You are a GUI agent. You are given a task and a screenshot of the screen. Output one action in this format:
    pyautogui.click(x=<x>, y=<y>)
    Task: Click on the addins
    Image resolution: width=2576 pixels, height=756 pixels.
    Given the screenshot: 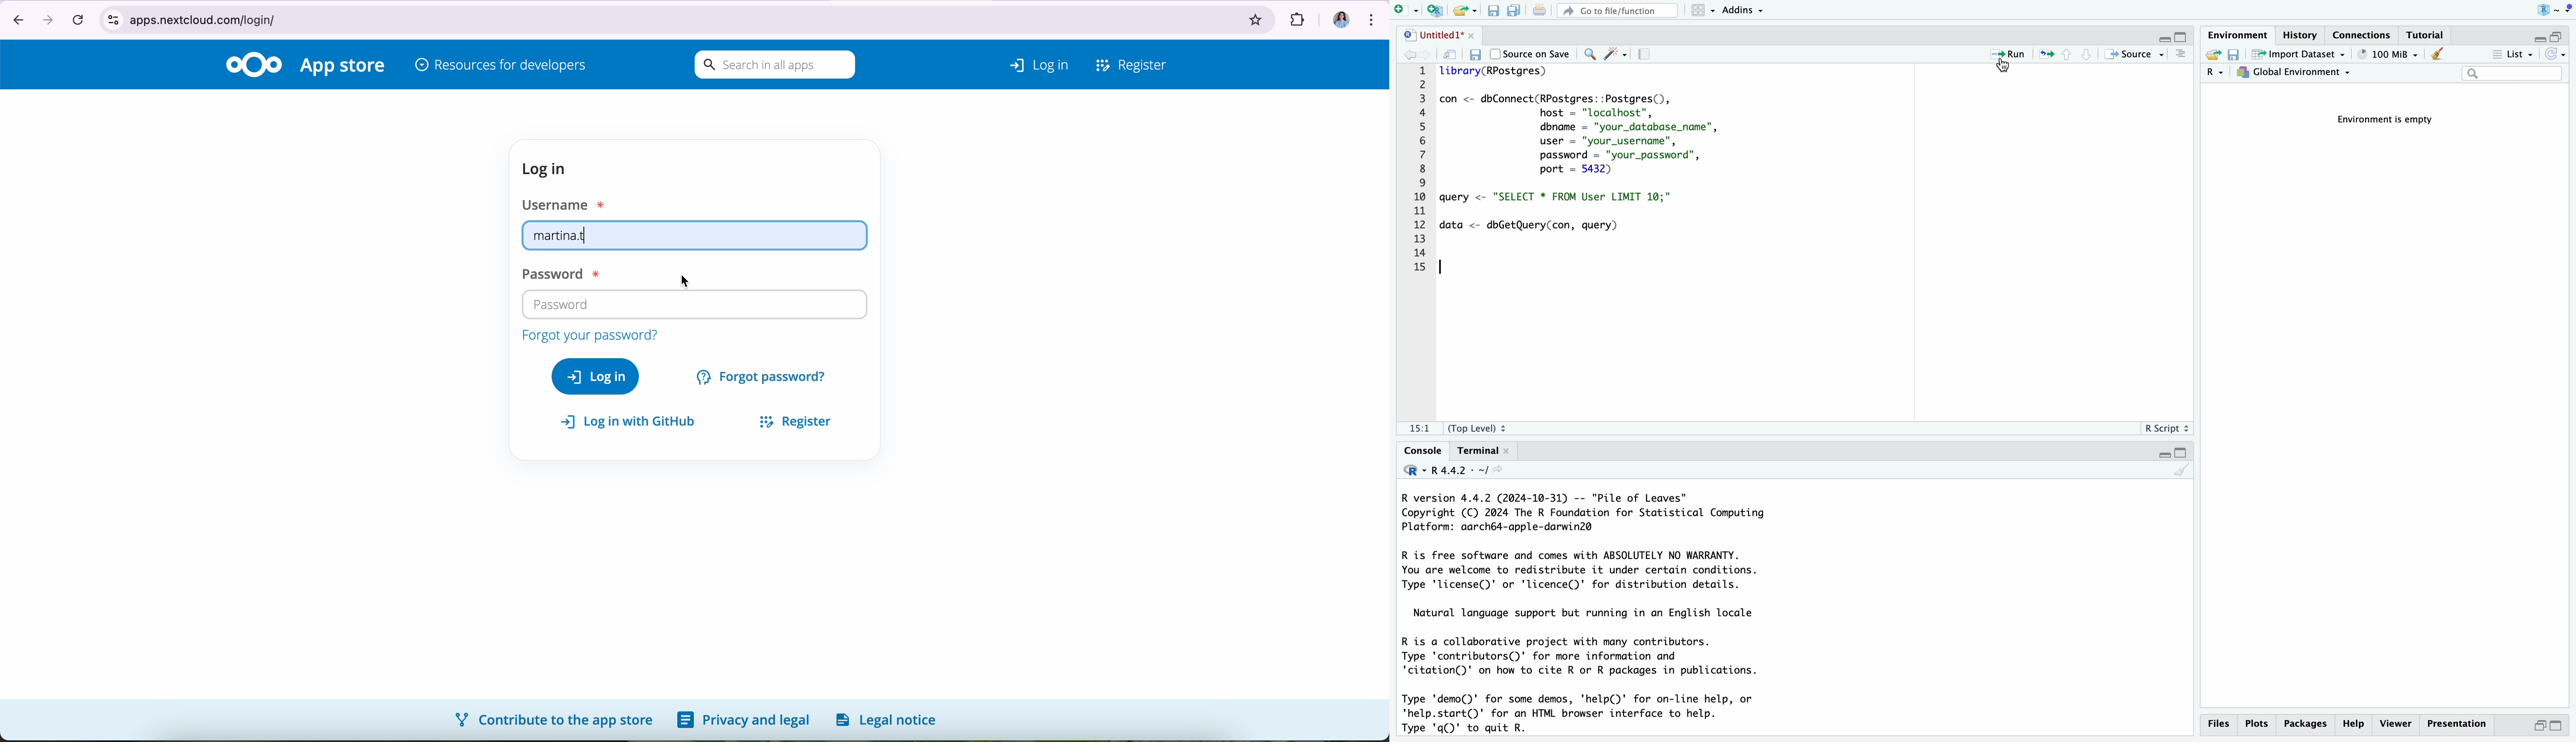 What is the action you would take?
    pyautogui.click(x=1744, y=9)
    